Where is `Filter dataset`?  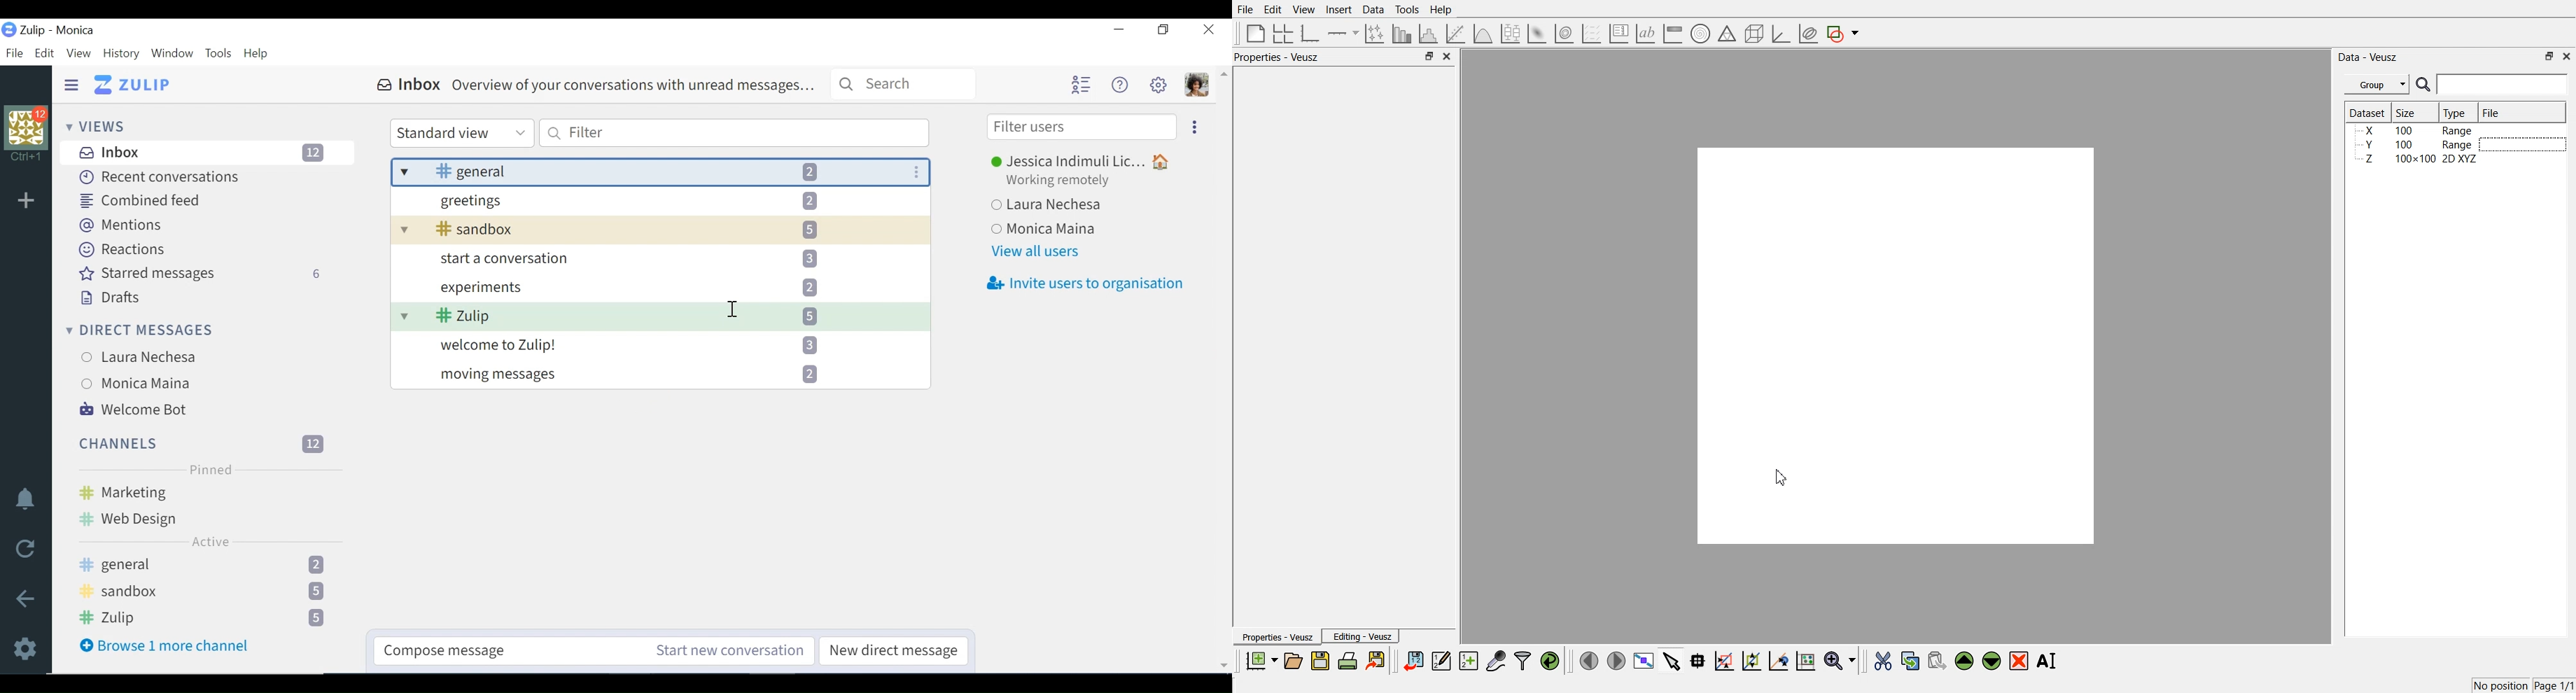
Filter dataset is located at coordinates (1522, 660).